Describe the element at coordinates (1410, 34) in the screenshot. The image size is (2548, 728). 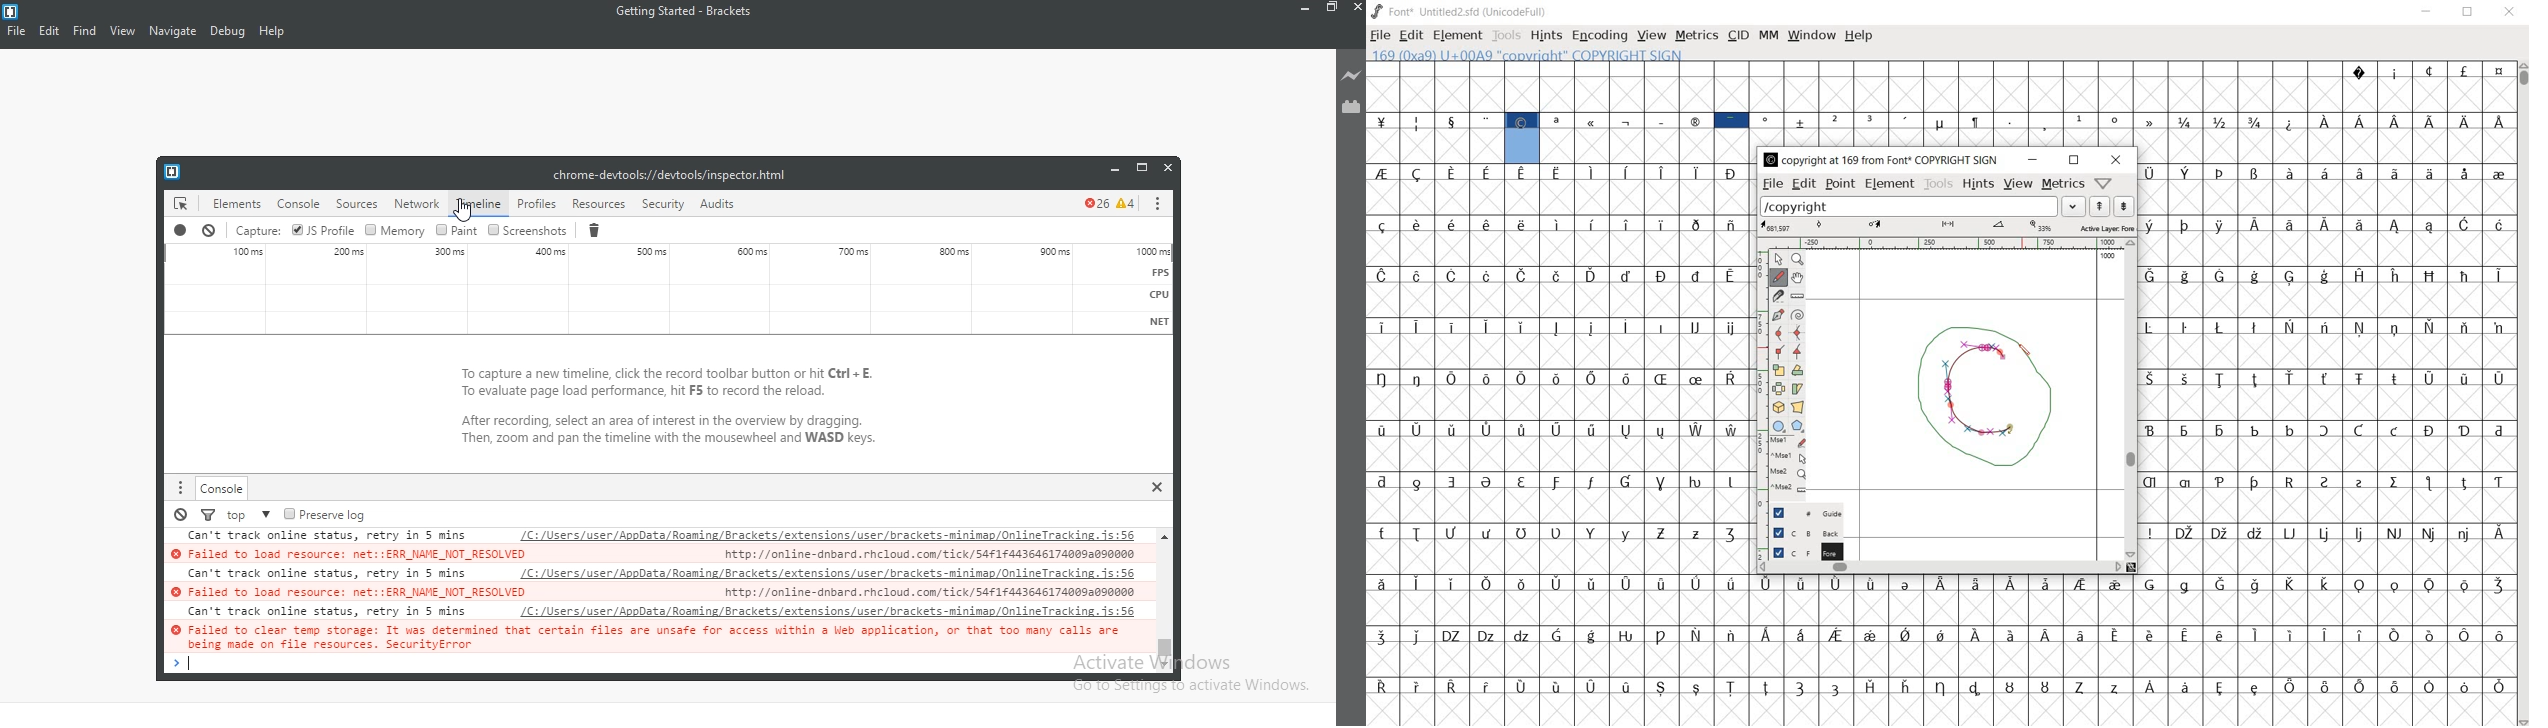
I see `edit` at that location.